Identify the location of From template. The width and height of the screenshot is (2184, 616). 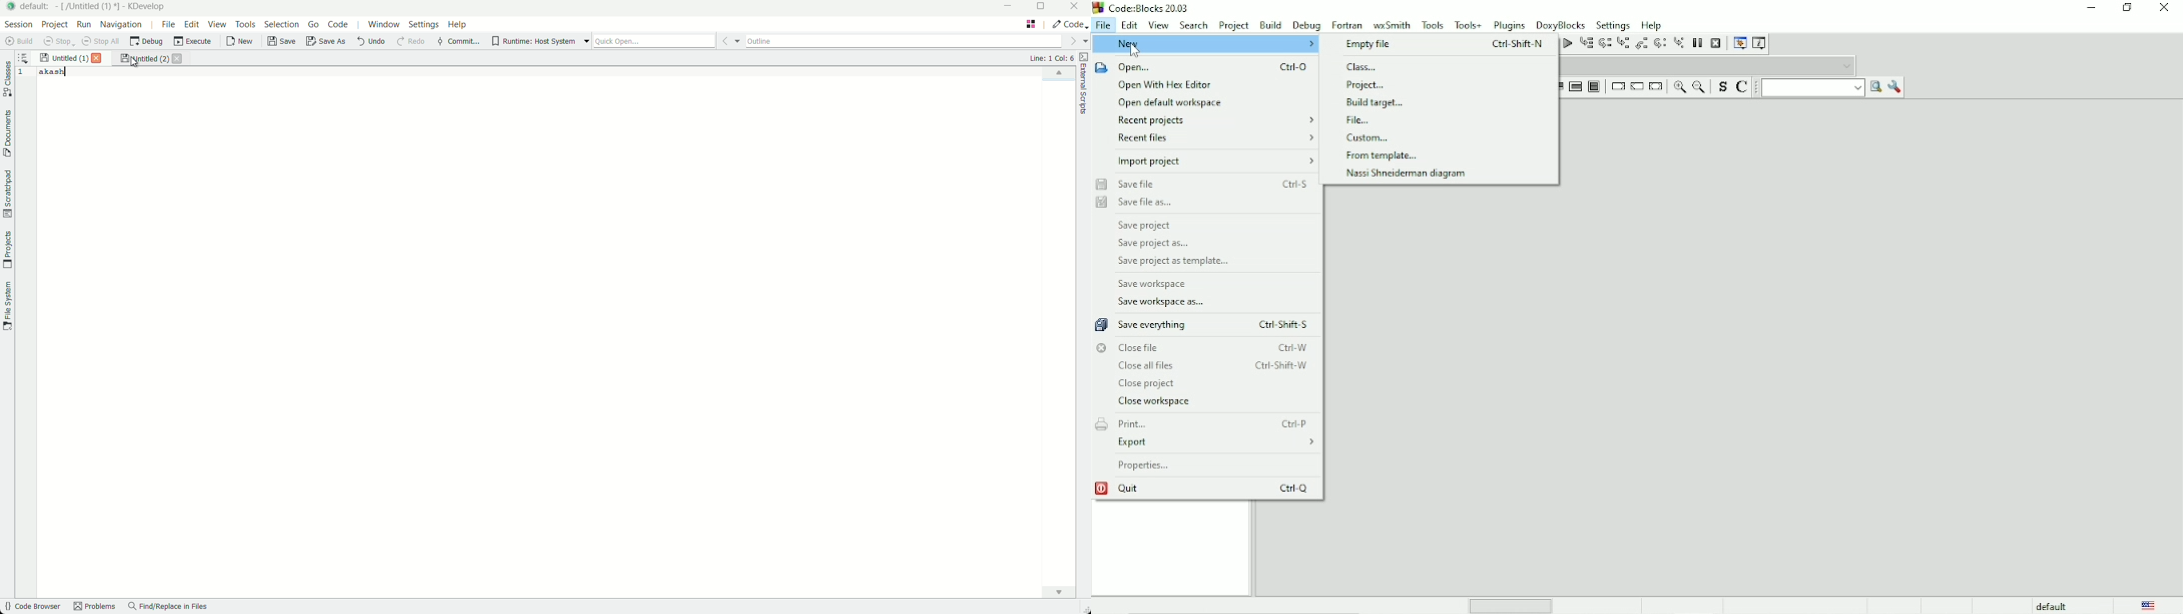
(1384, 156).